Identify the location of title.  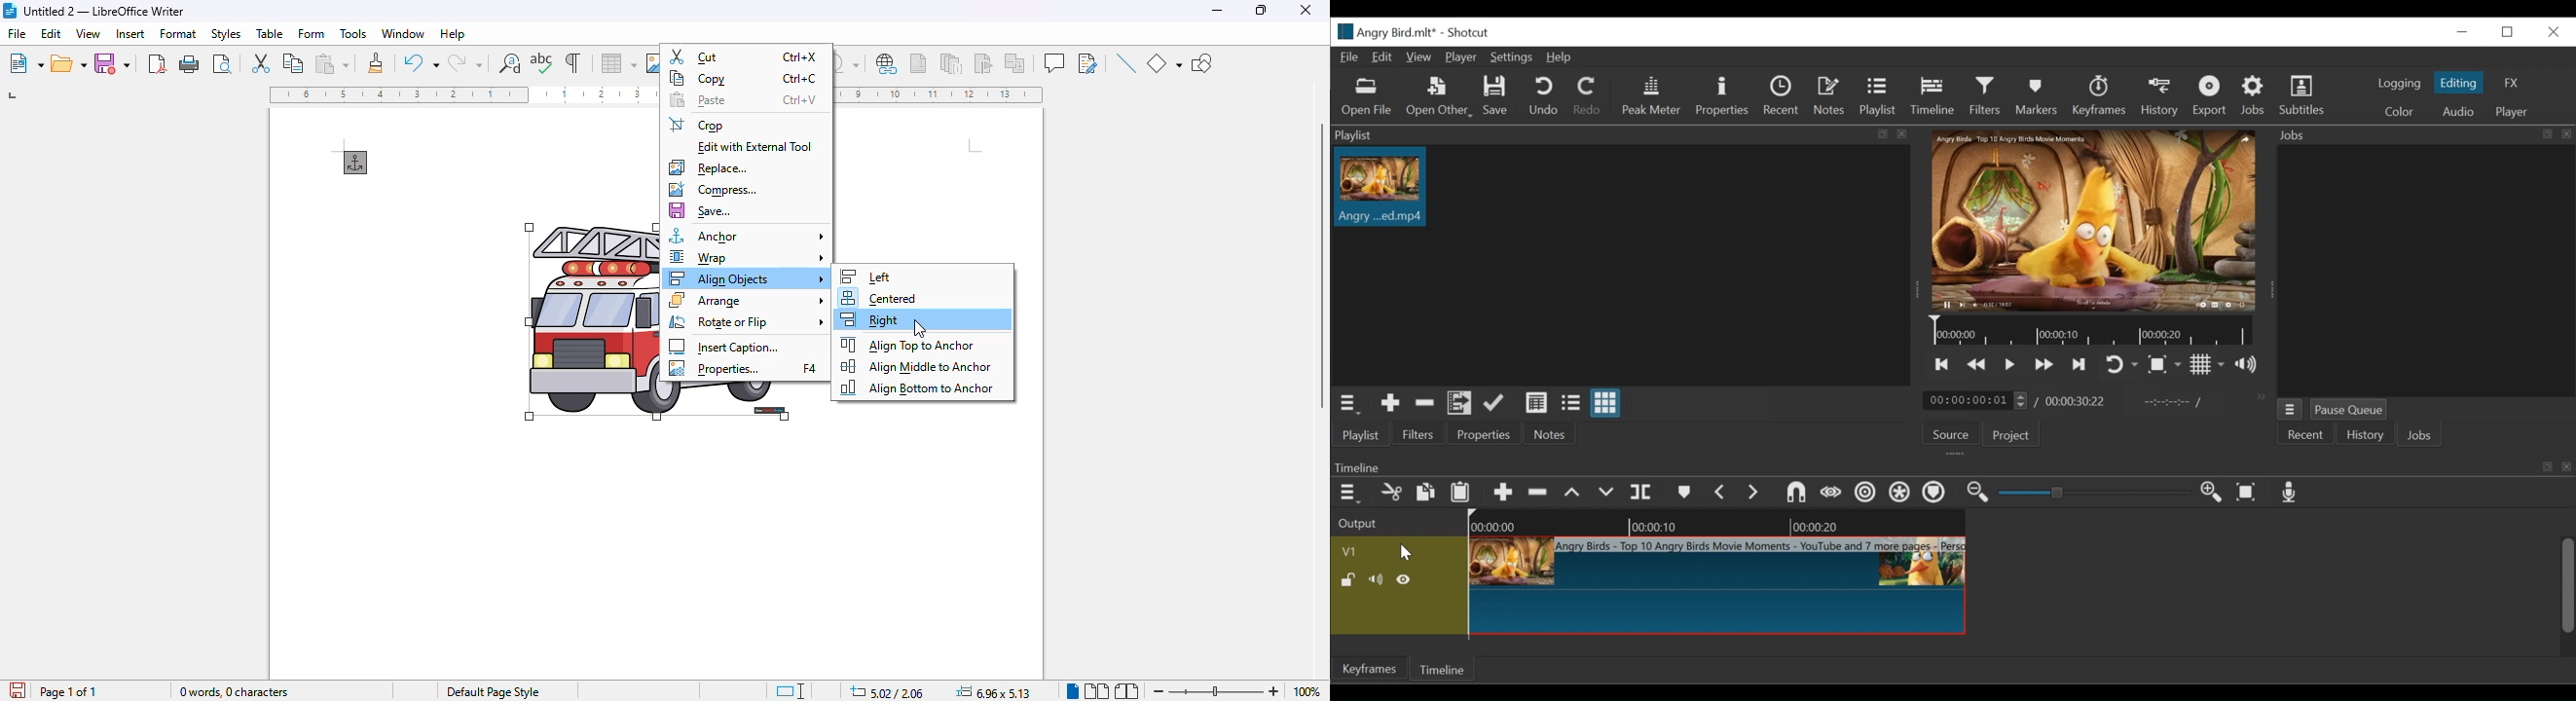
(104, 11).